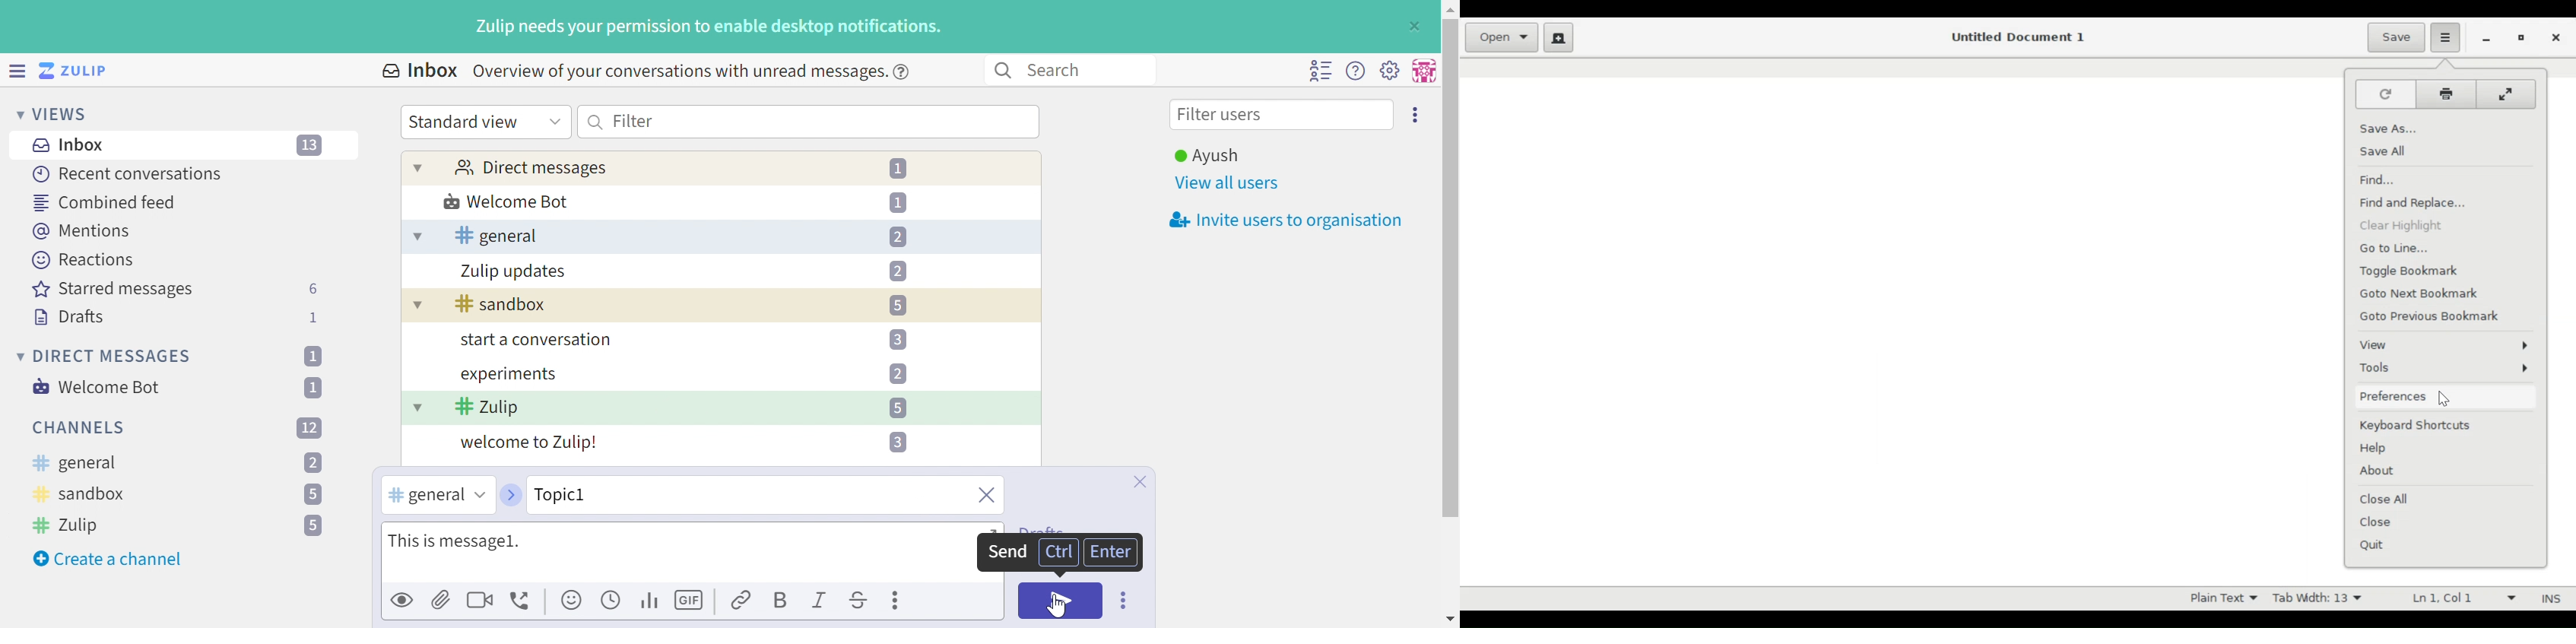  Describe the element at coordinates (309, 427) in the screenshot. I see `12` at that location.